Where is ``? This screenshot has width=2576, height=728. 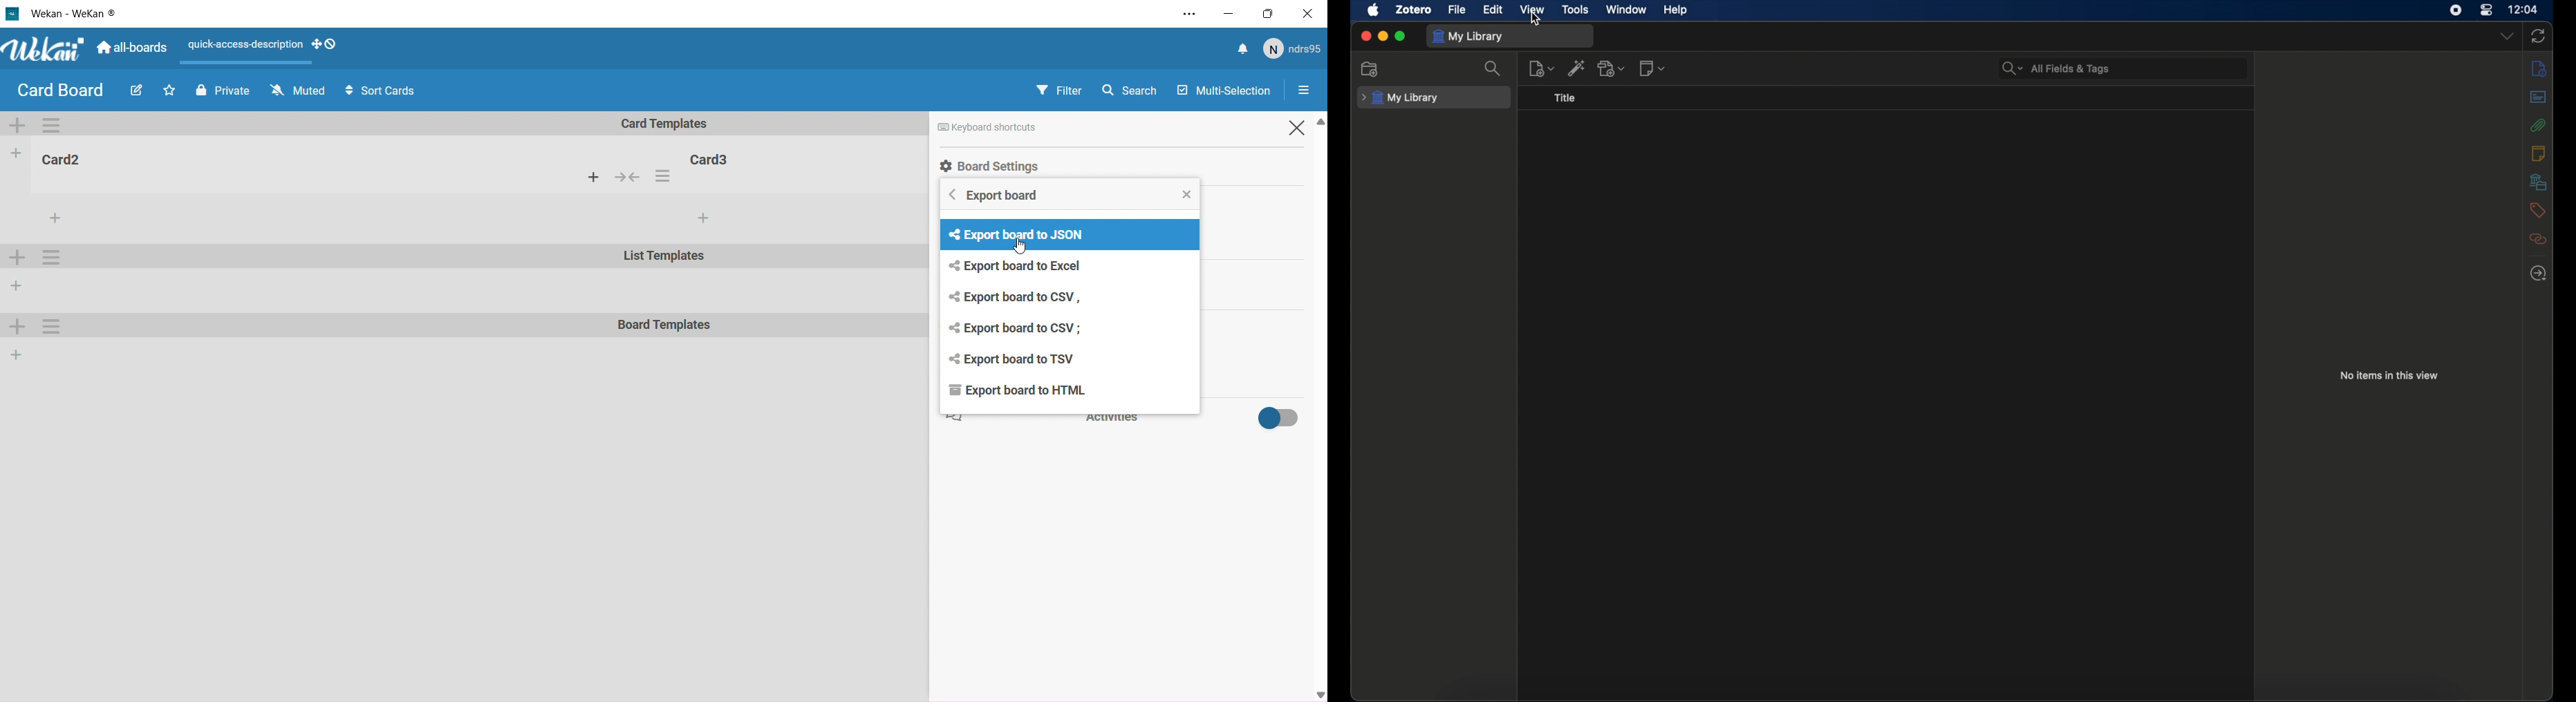
 is located at coordinates (131, 50).